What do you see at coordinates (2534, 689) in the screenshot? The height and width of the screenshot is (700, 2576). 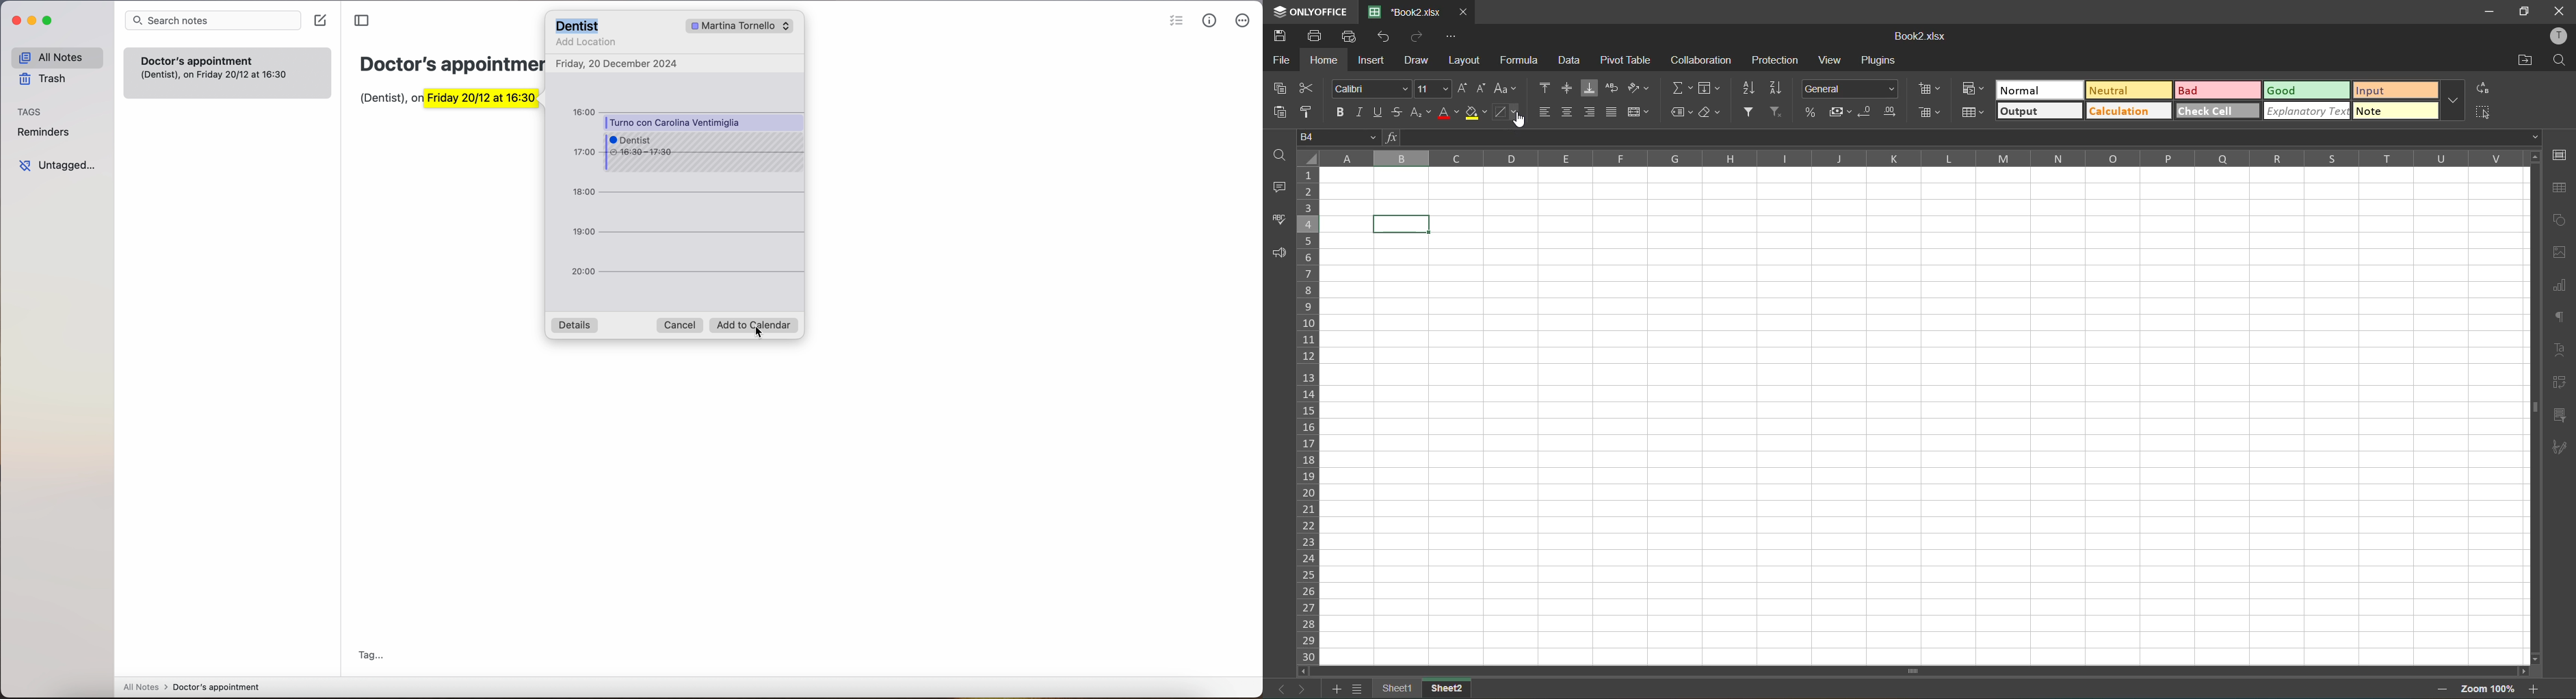 I see `zoom in` at bounding box center [2534, 689].